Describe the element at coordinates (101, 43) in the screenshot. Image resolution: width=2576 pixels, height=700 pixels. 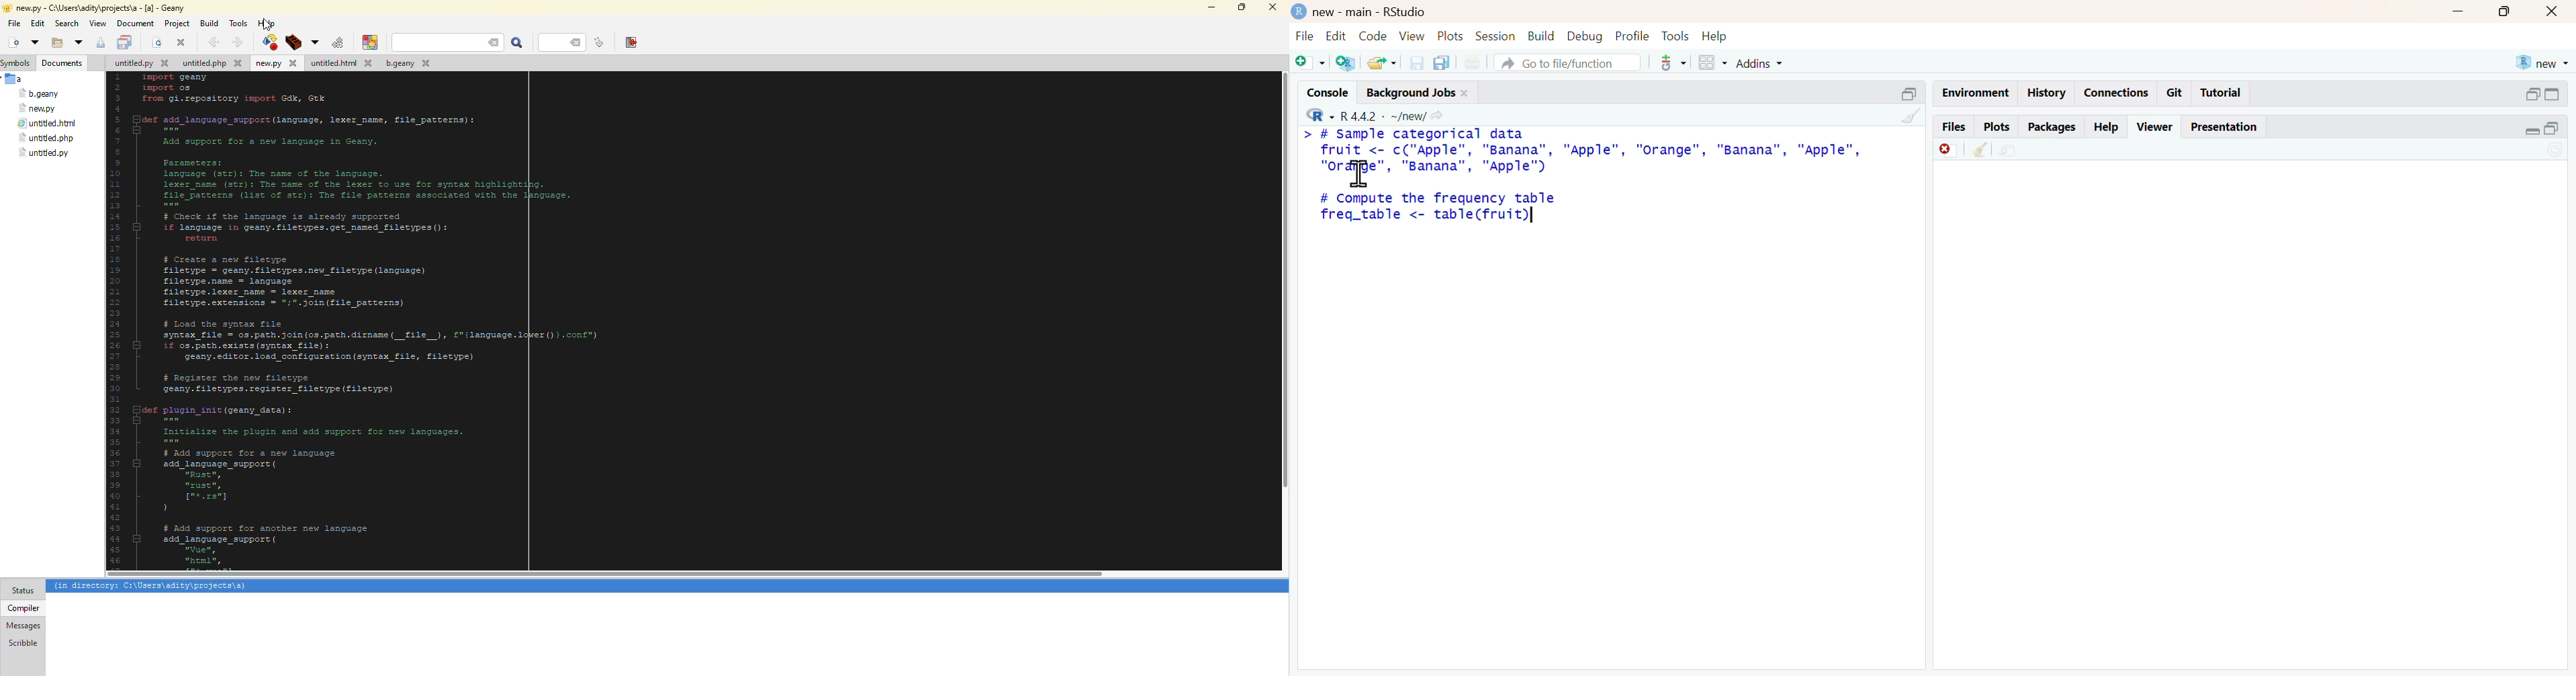
I see `save` at that location.